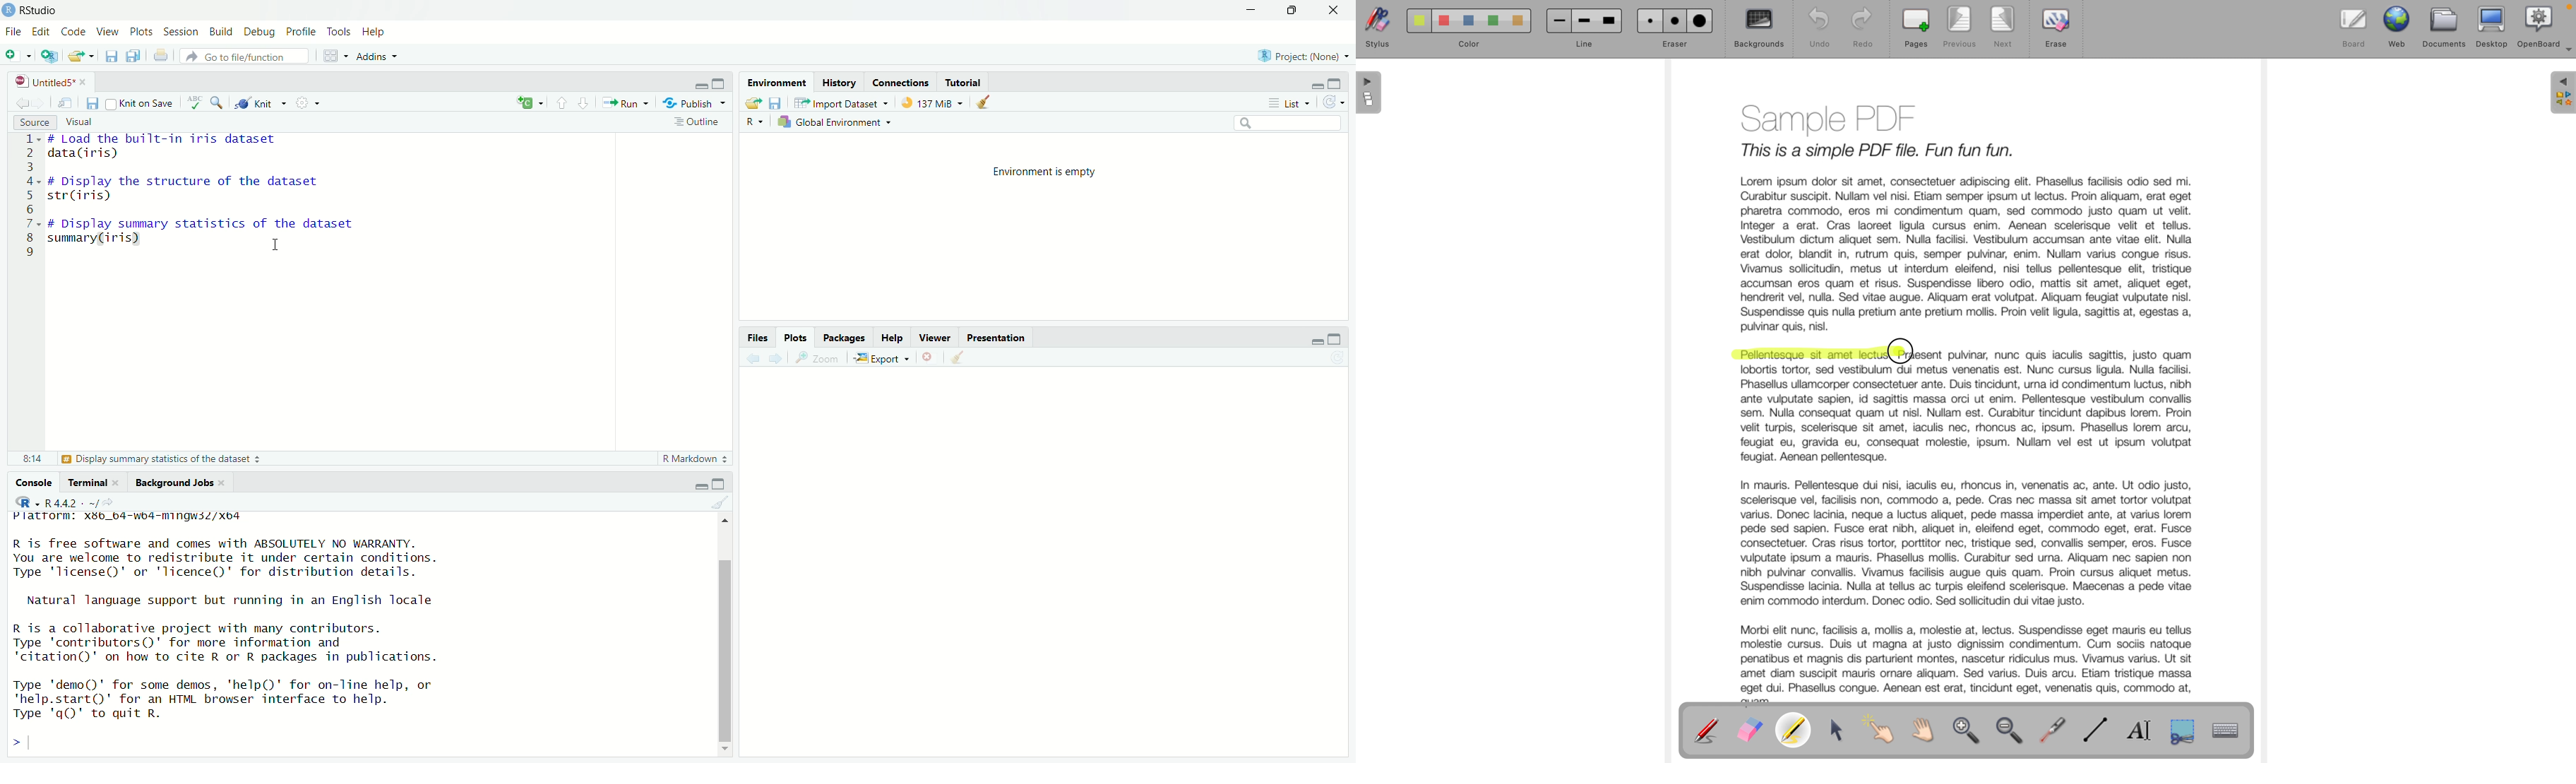 The height and width of the screenshot is (784, 2576). I want to click on Clear, so click(986, 102).